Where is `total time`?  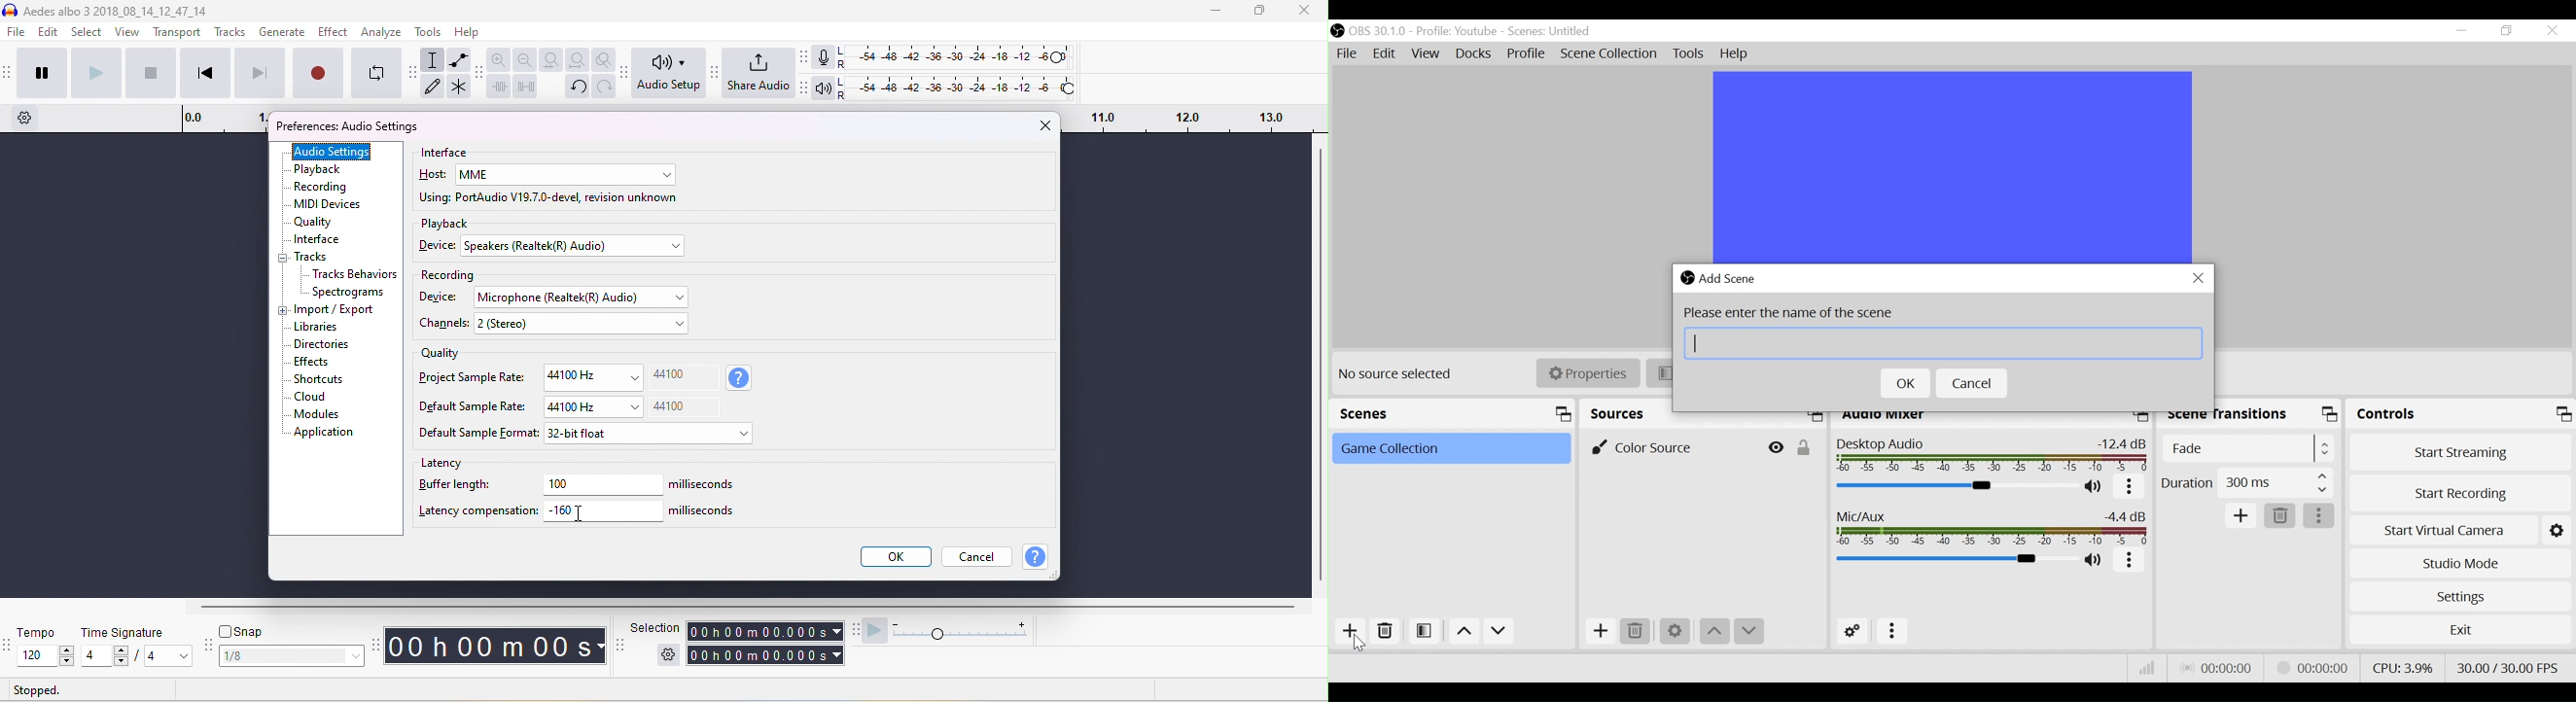
total time is located at coordinates (758, 655).